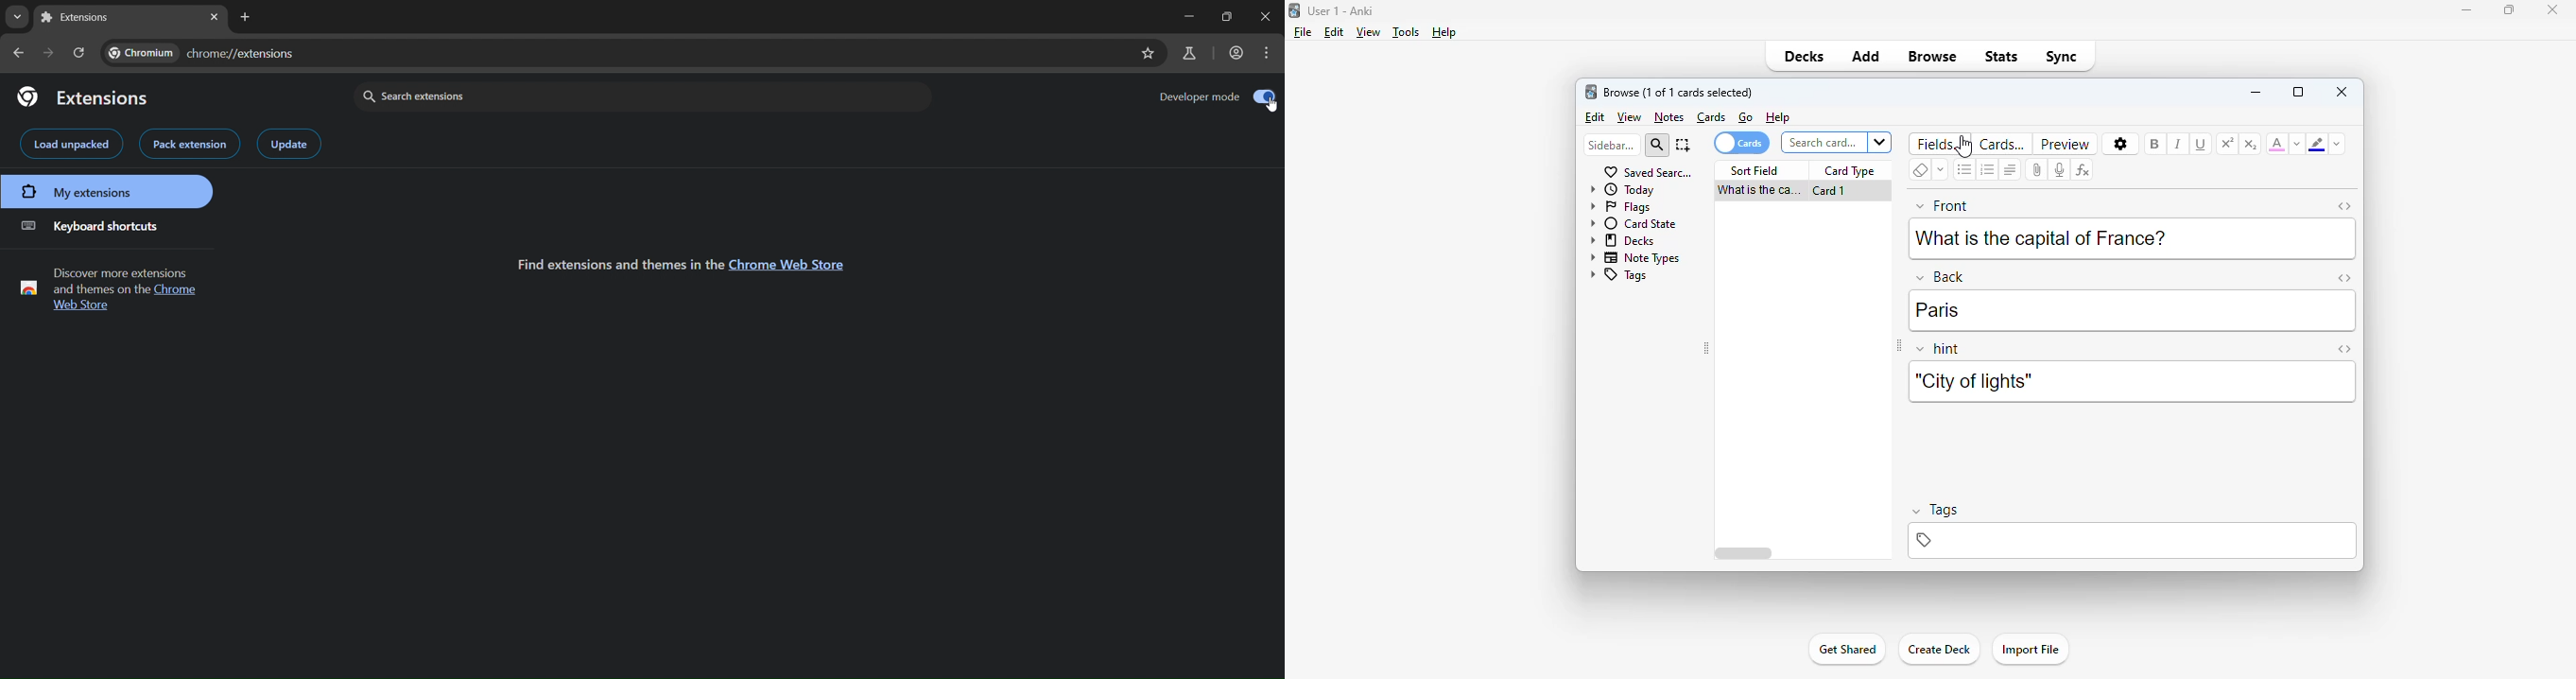  I want to click on underline, so click(2199, 144).